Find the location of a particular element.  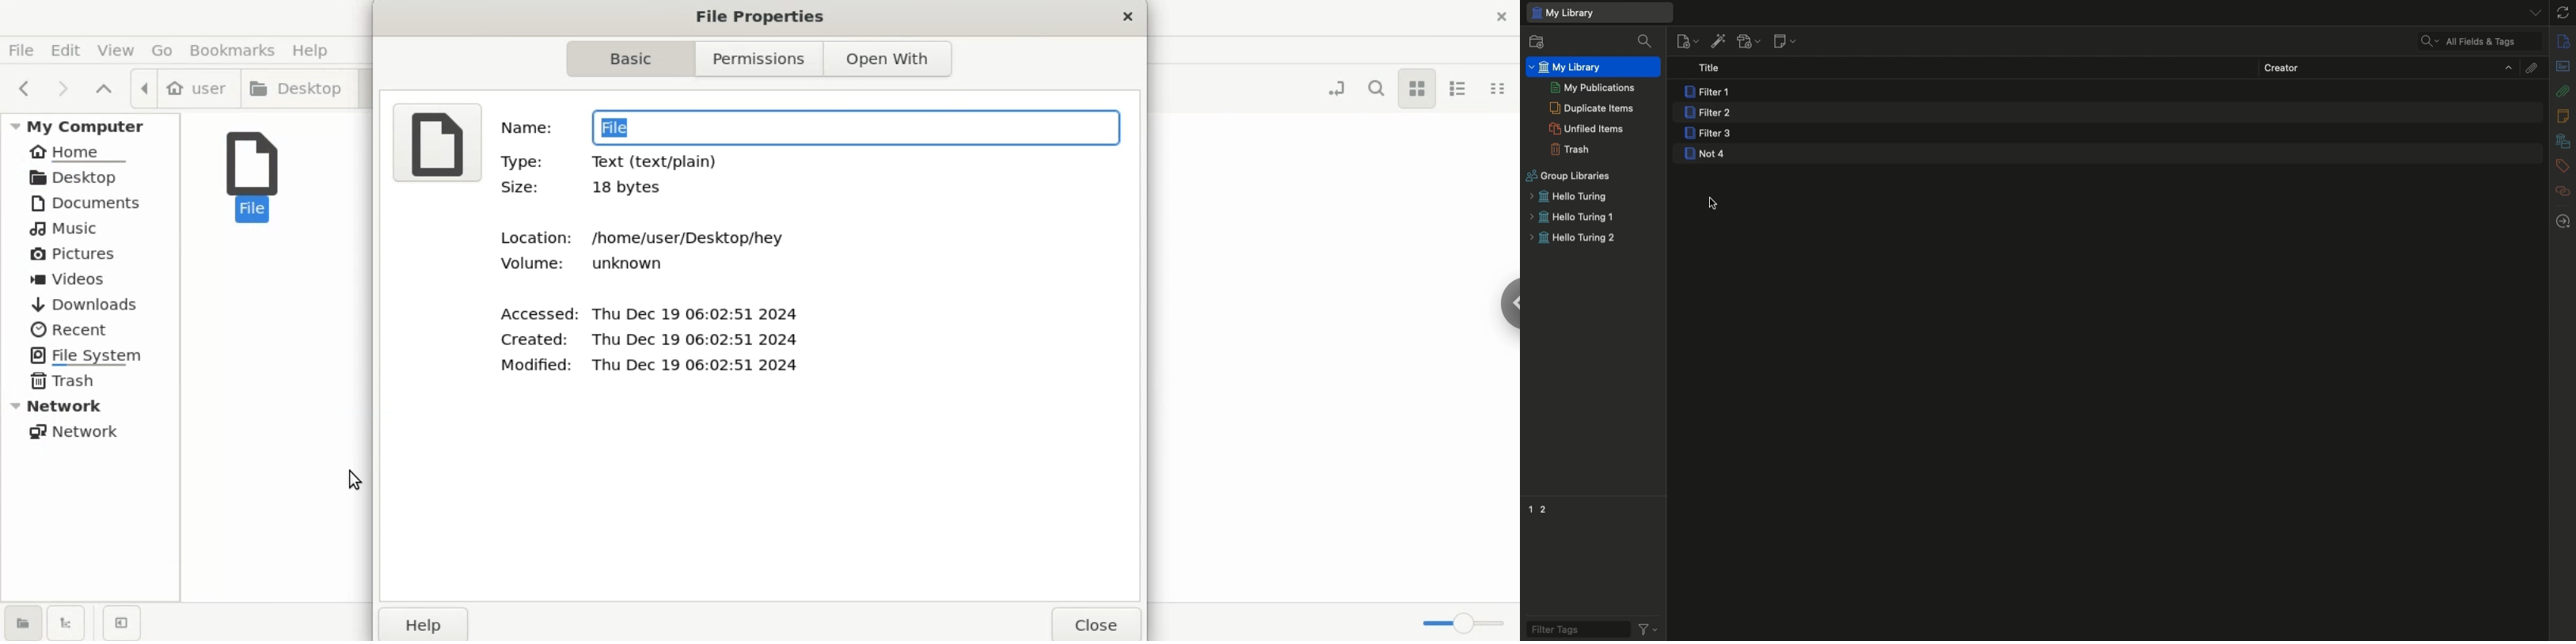

Hello turing is located at coordinates (1569, 198).